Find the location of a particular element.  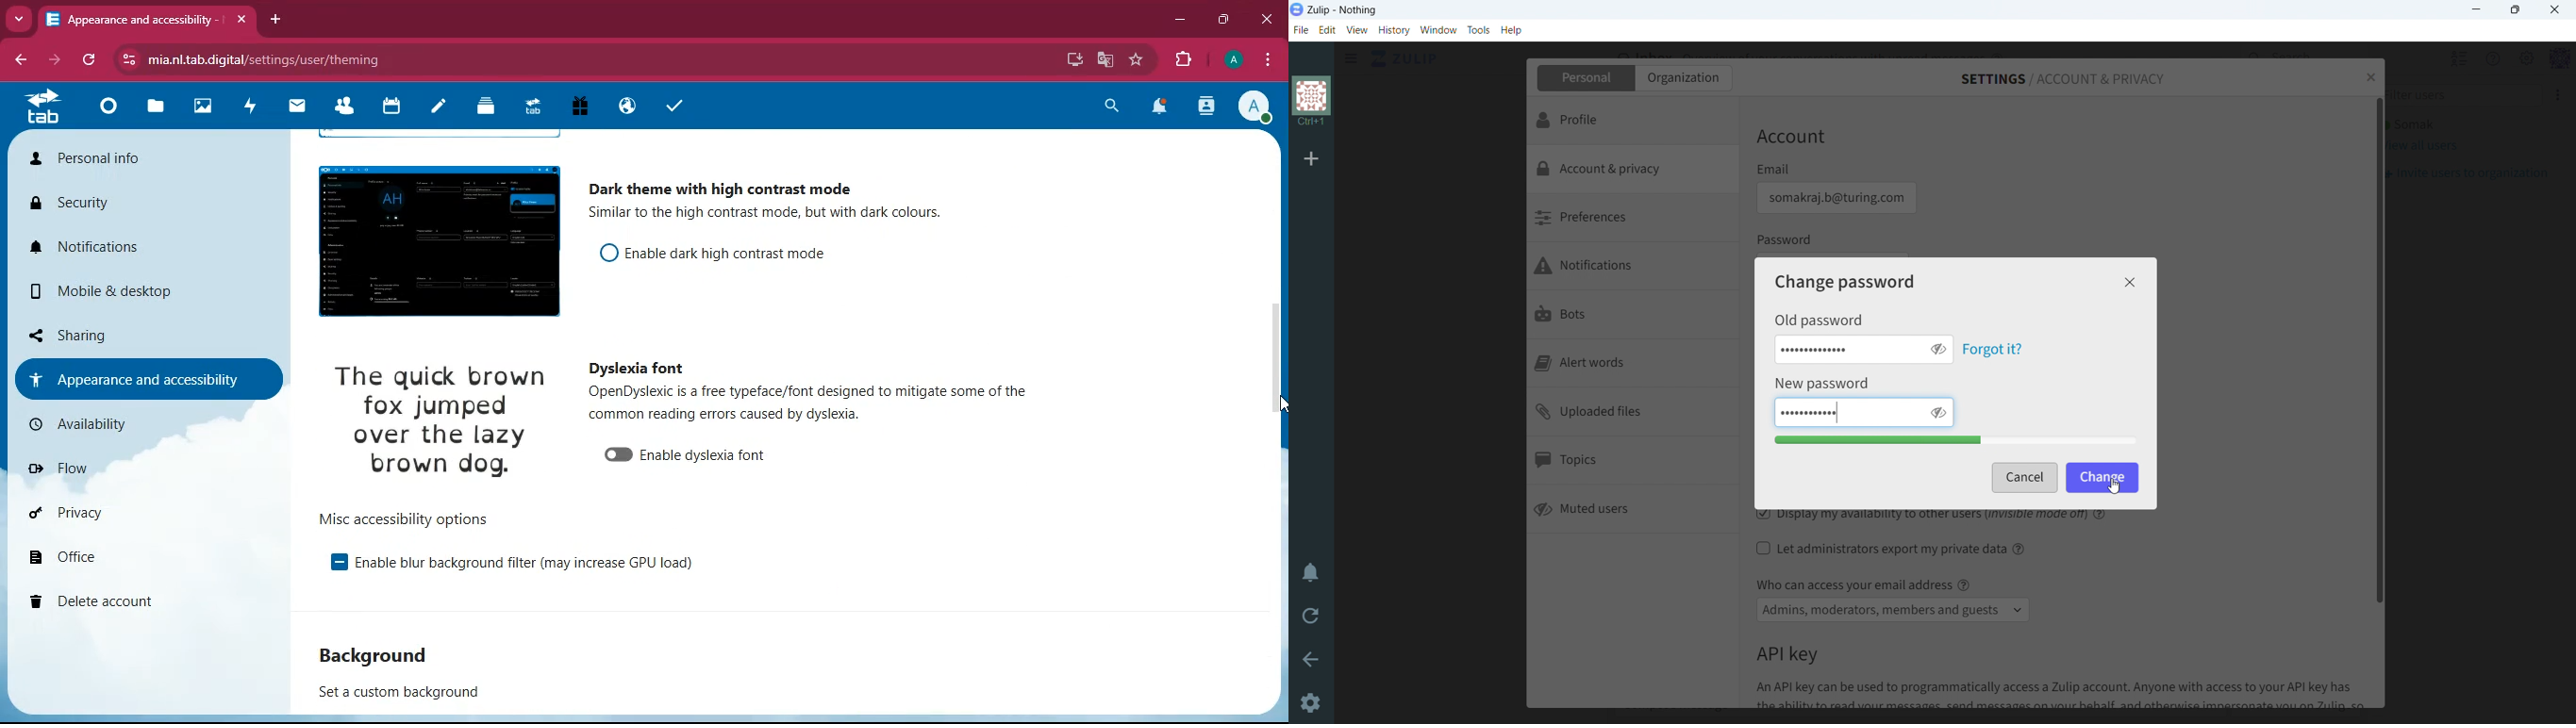

delete account is located at coordinates (129, 601).